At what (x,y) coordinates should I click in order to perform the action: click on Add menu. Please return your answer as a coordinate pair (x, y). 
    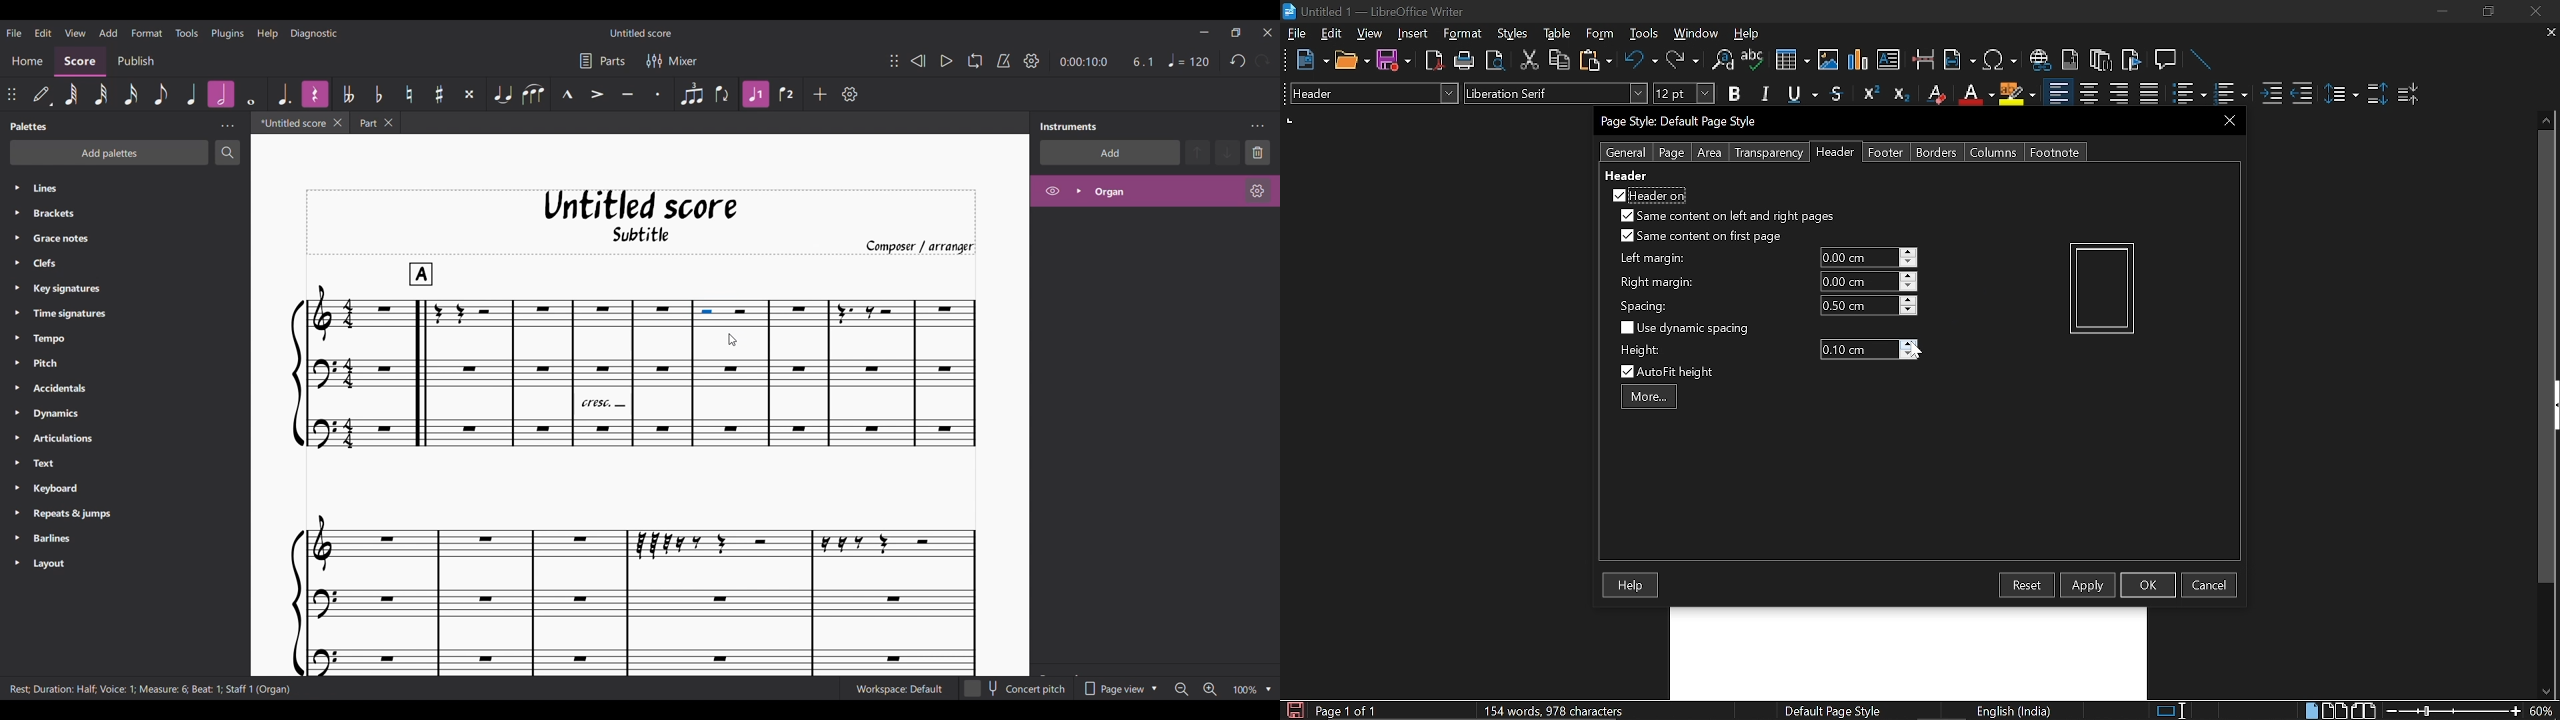
    Looking at the image, I should click on (108, 32).